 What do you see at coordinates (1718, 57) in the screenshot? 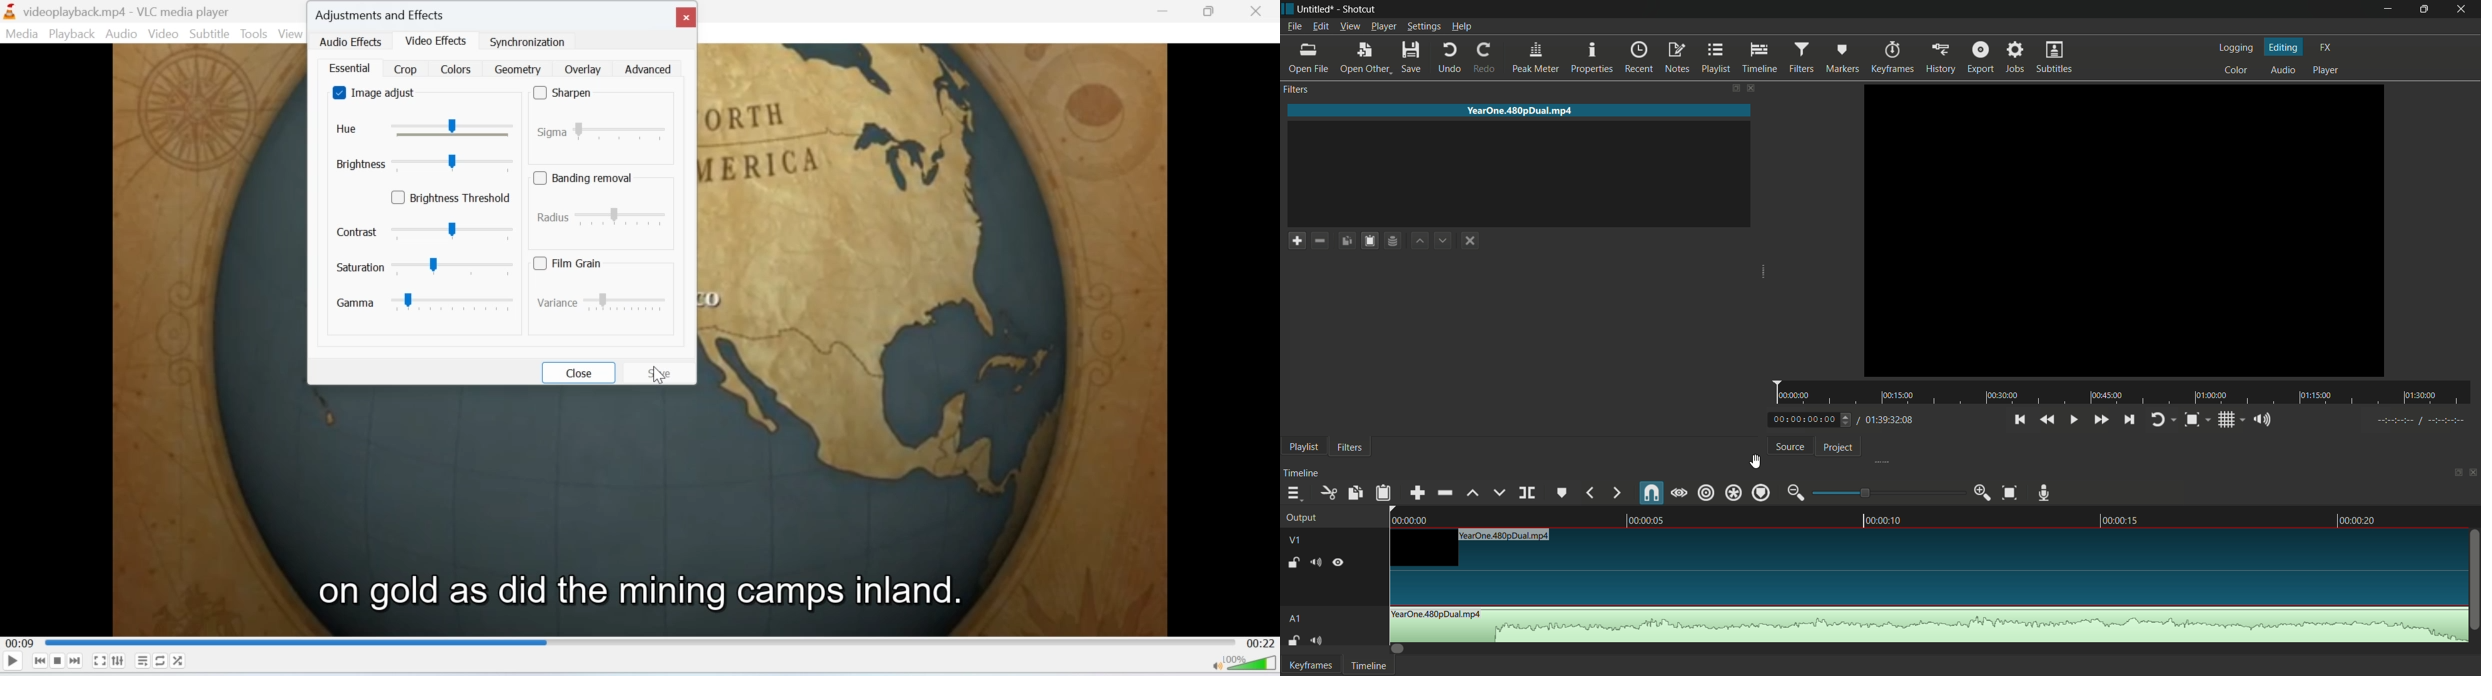
I see `playlist` at bounding box center [1718, 57].